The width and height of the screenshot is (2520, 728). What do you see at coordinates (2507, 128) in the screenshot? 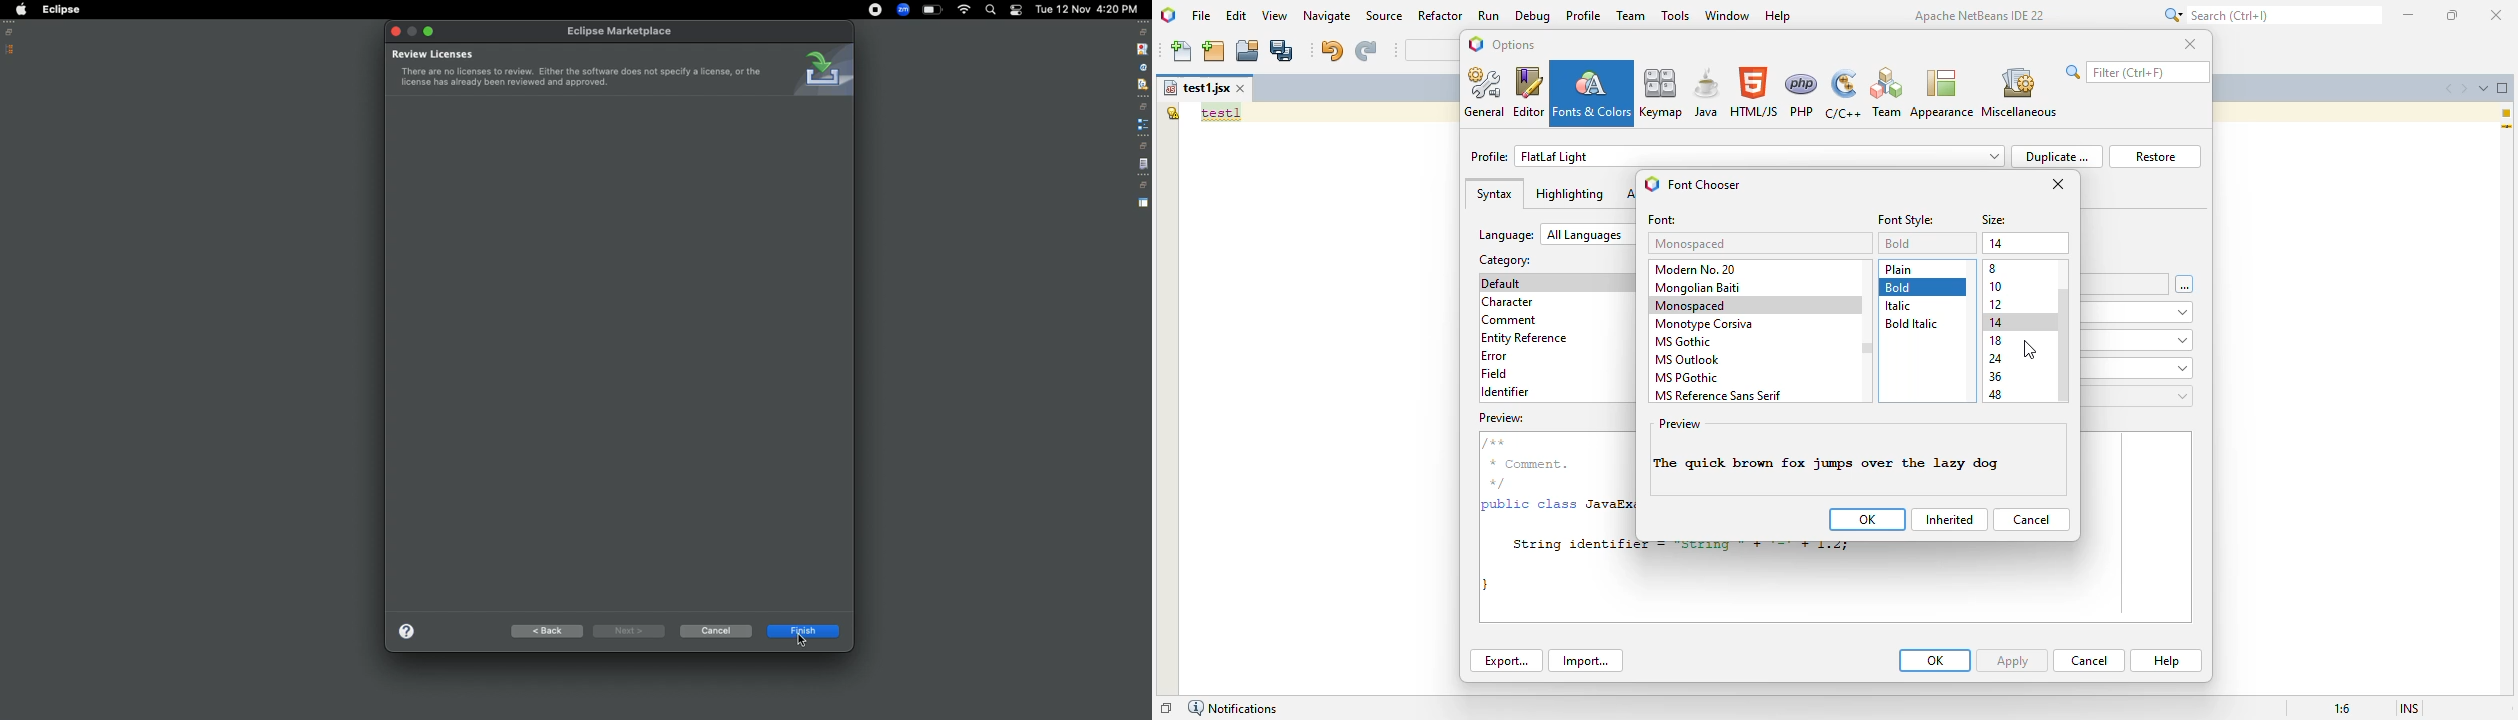
I see `current line` at bounding box center [2507, 128].